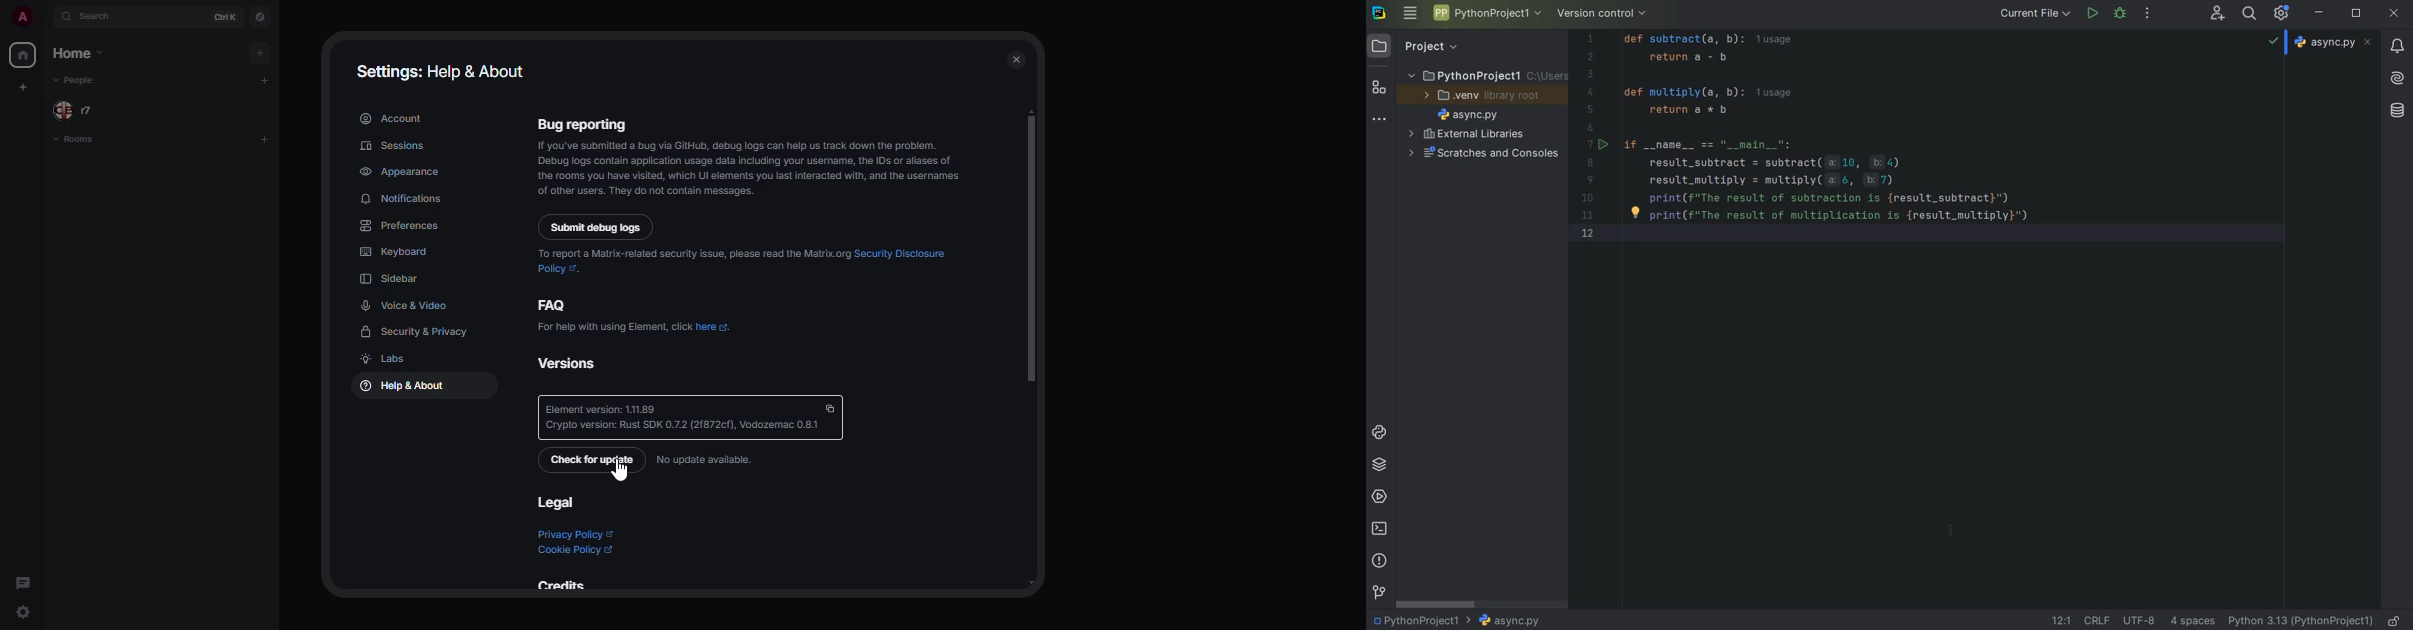  Describe the element at coordinates (416, 332) in the screenshot. I see `security & privacy` at that location.